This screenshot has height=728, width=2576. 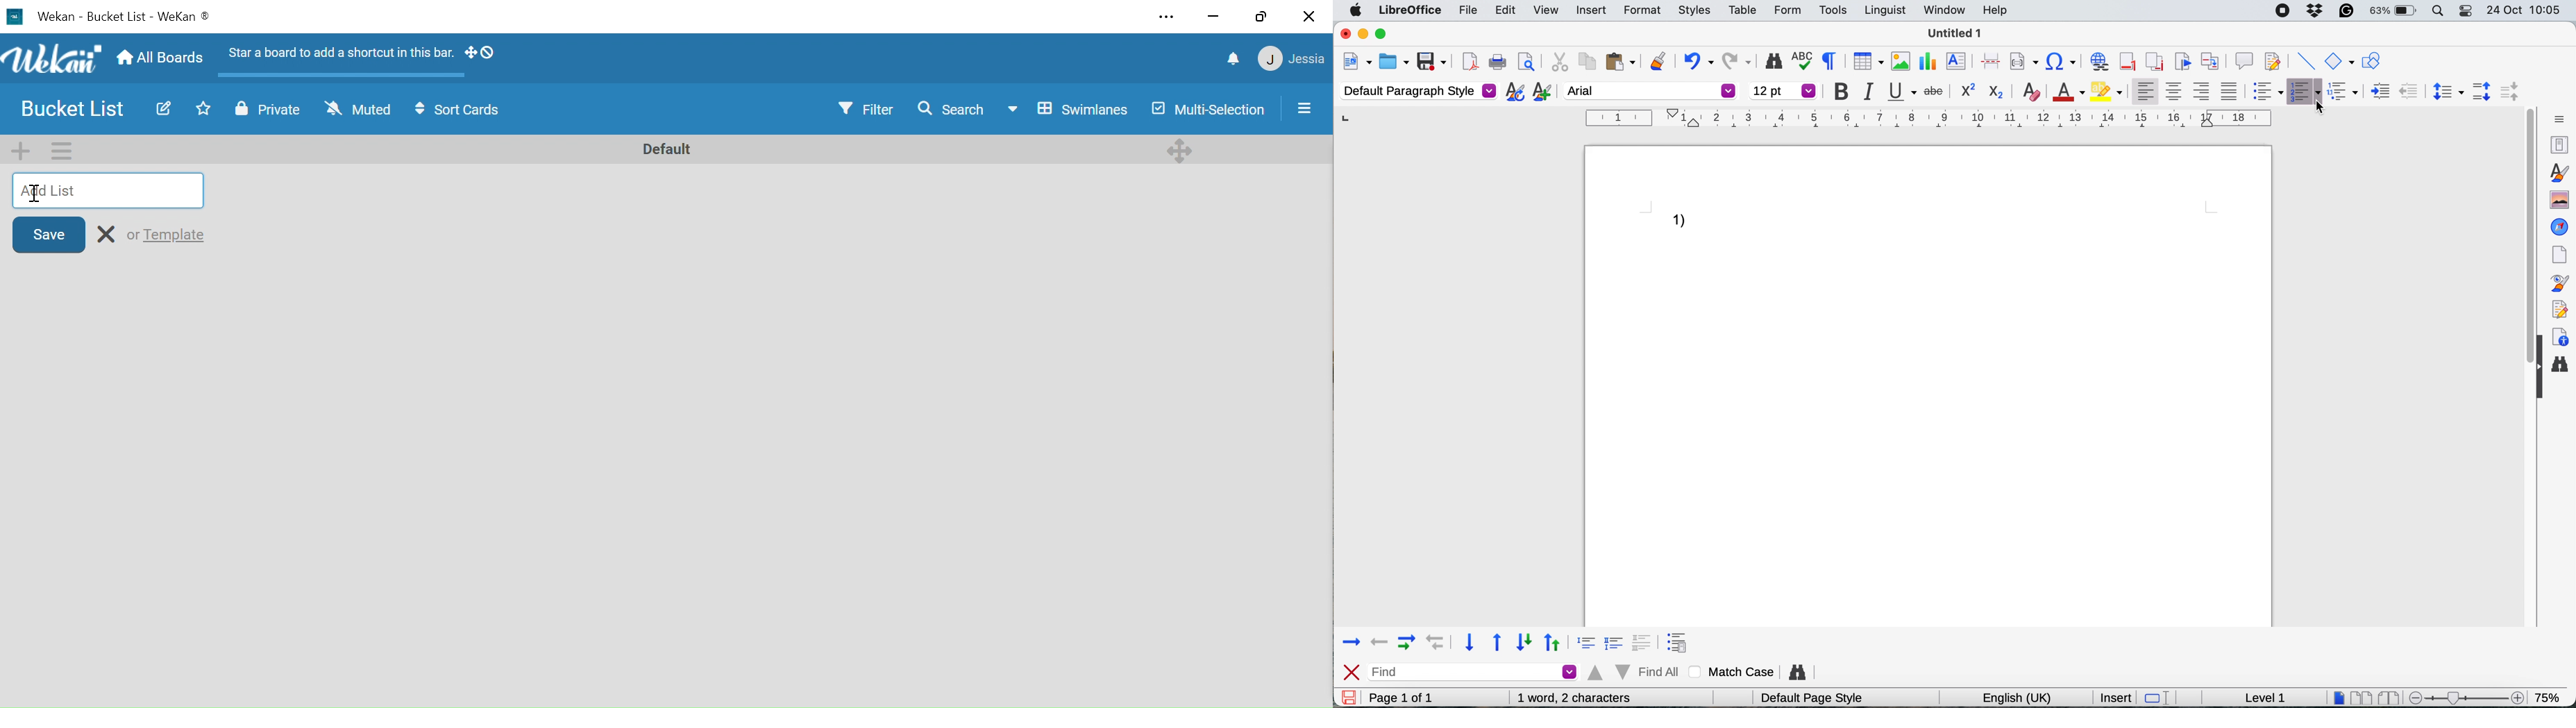 What do you see at coordinates (1698, 59) in the screenshot?
I see `undo` at bounding box center [1698, 59].